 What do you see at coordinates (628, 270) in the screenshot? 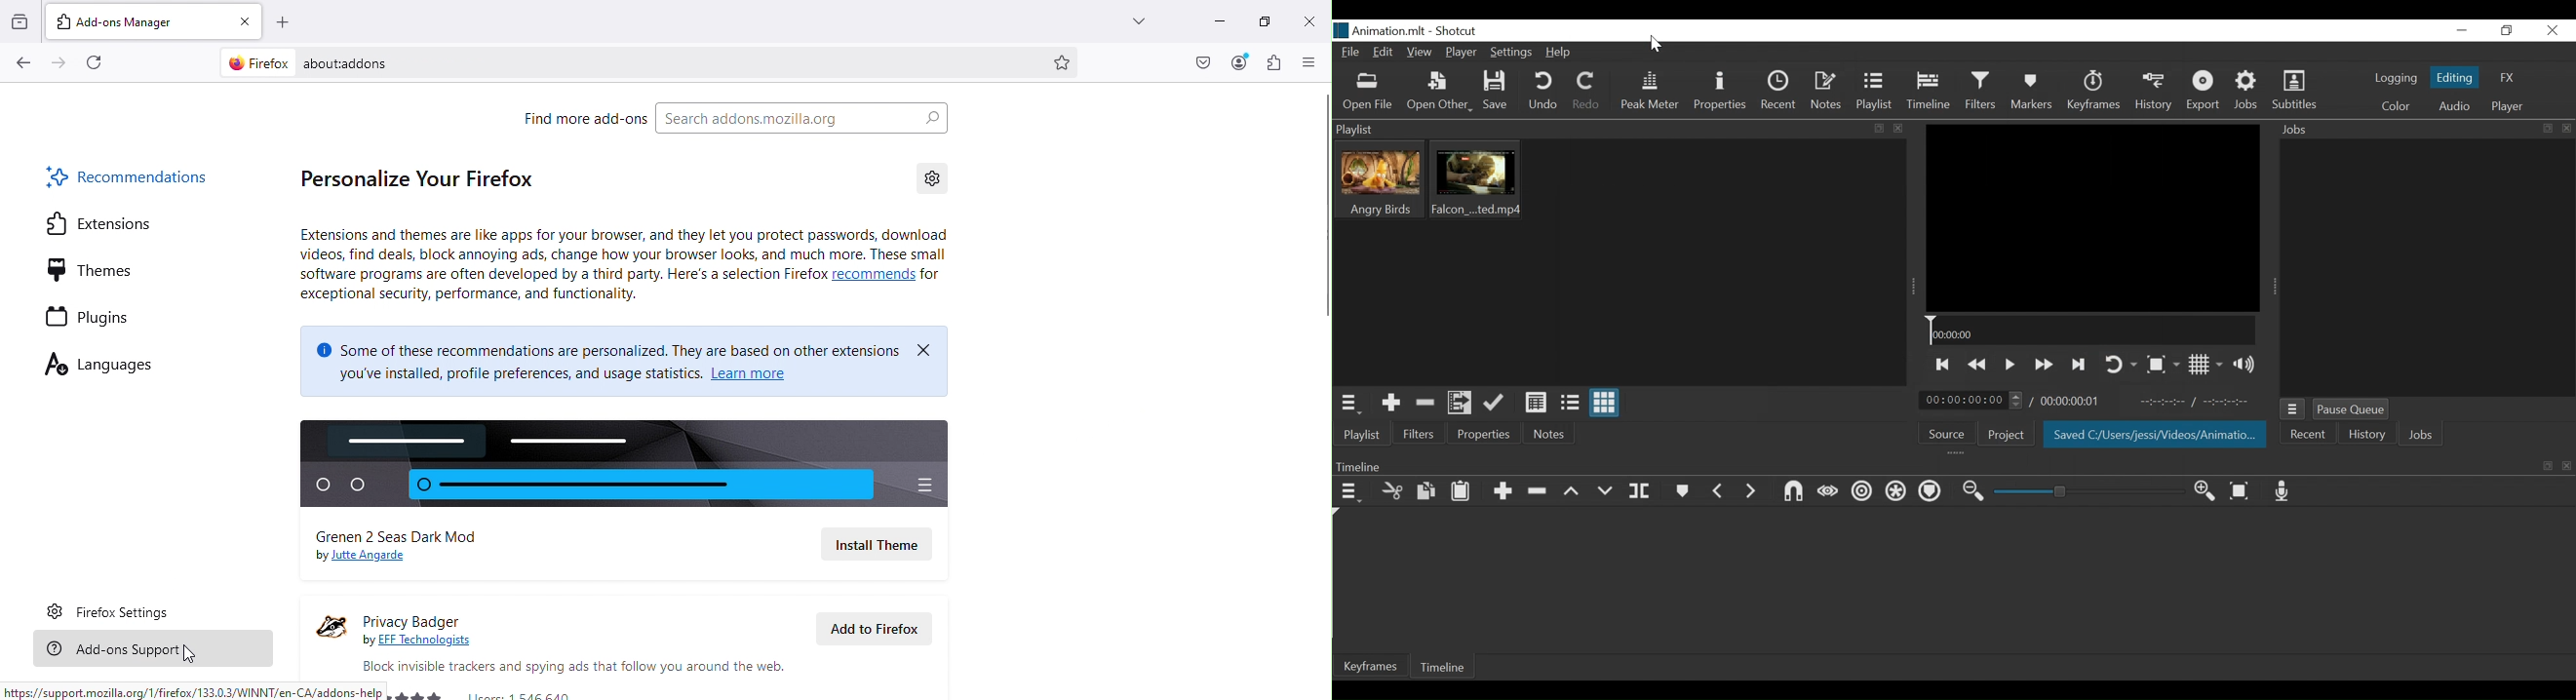
I see `Information` at bounding box center [628, 270].